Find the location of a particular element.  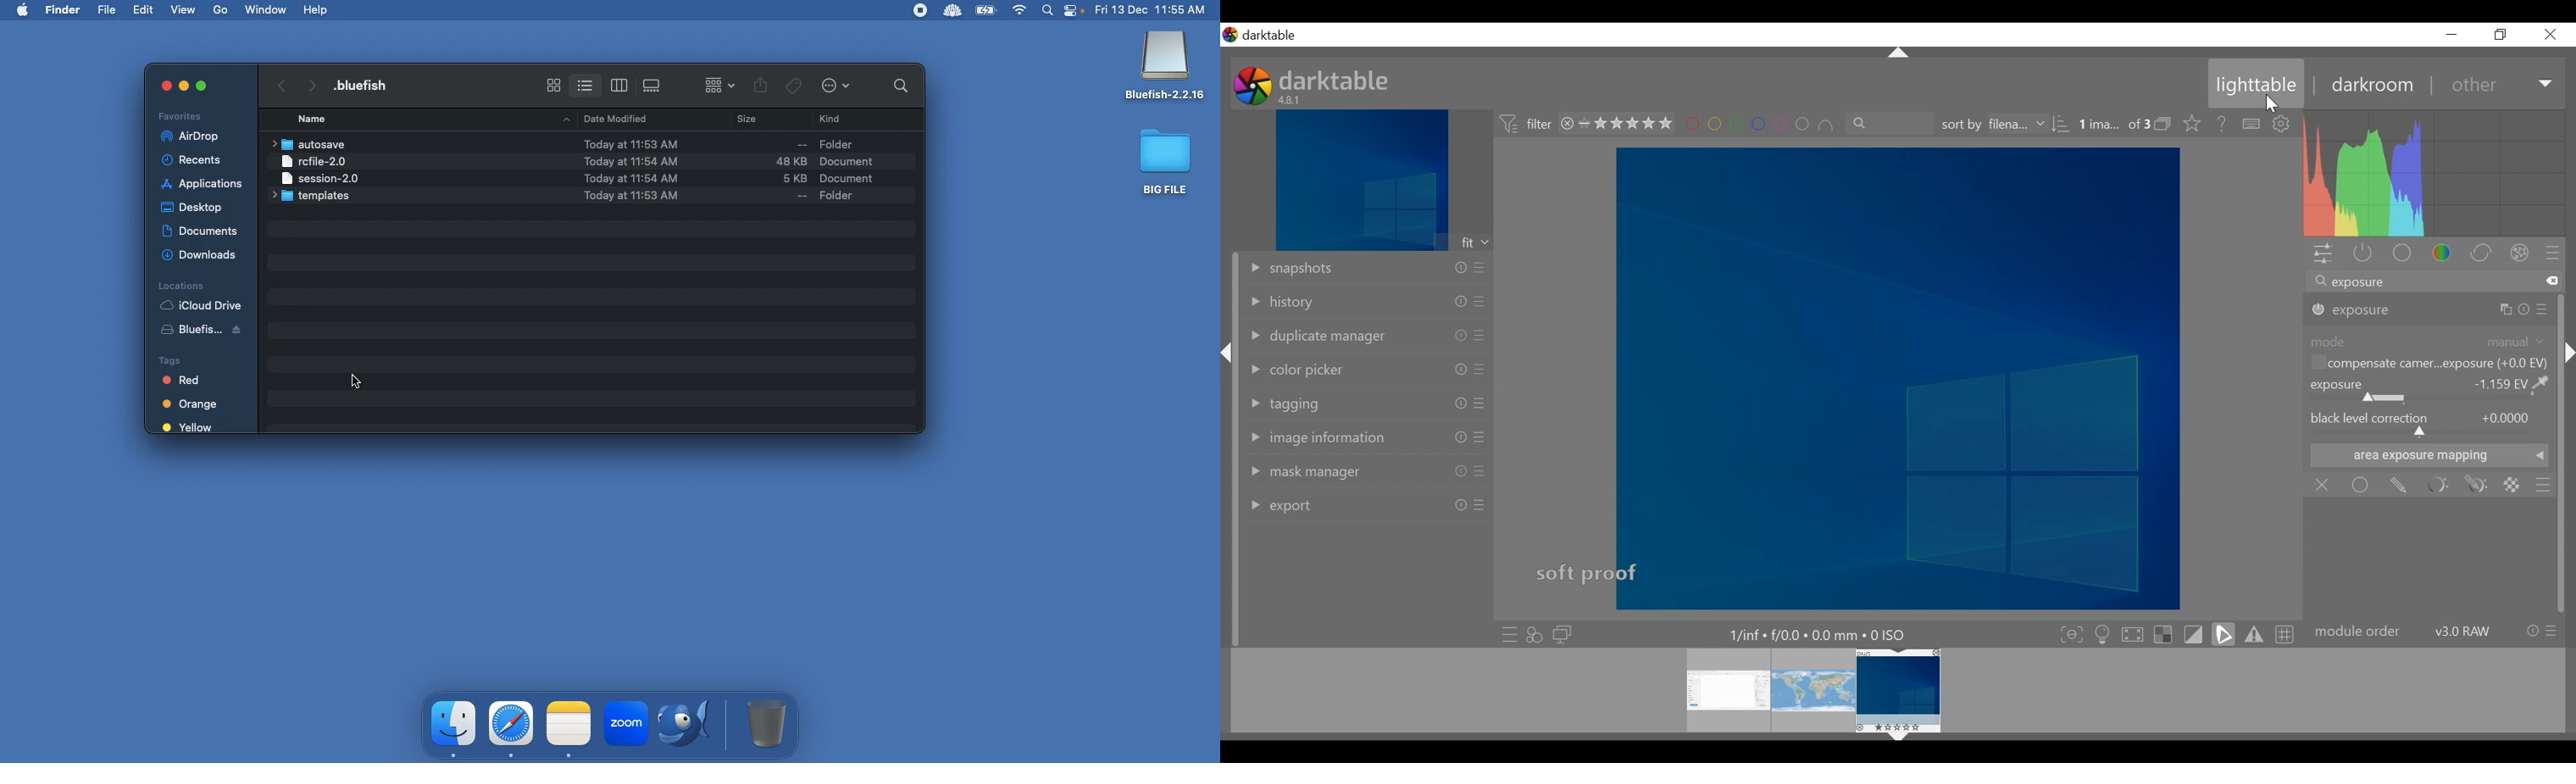

toggle indication of raw overexposure is located at coordinates (2162, 633).